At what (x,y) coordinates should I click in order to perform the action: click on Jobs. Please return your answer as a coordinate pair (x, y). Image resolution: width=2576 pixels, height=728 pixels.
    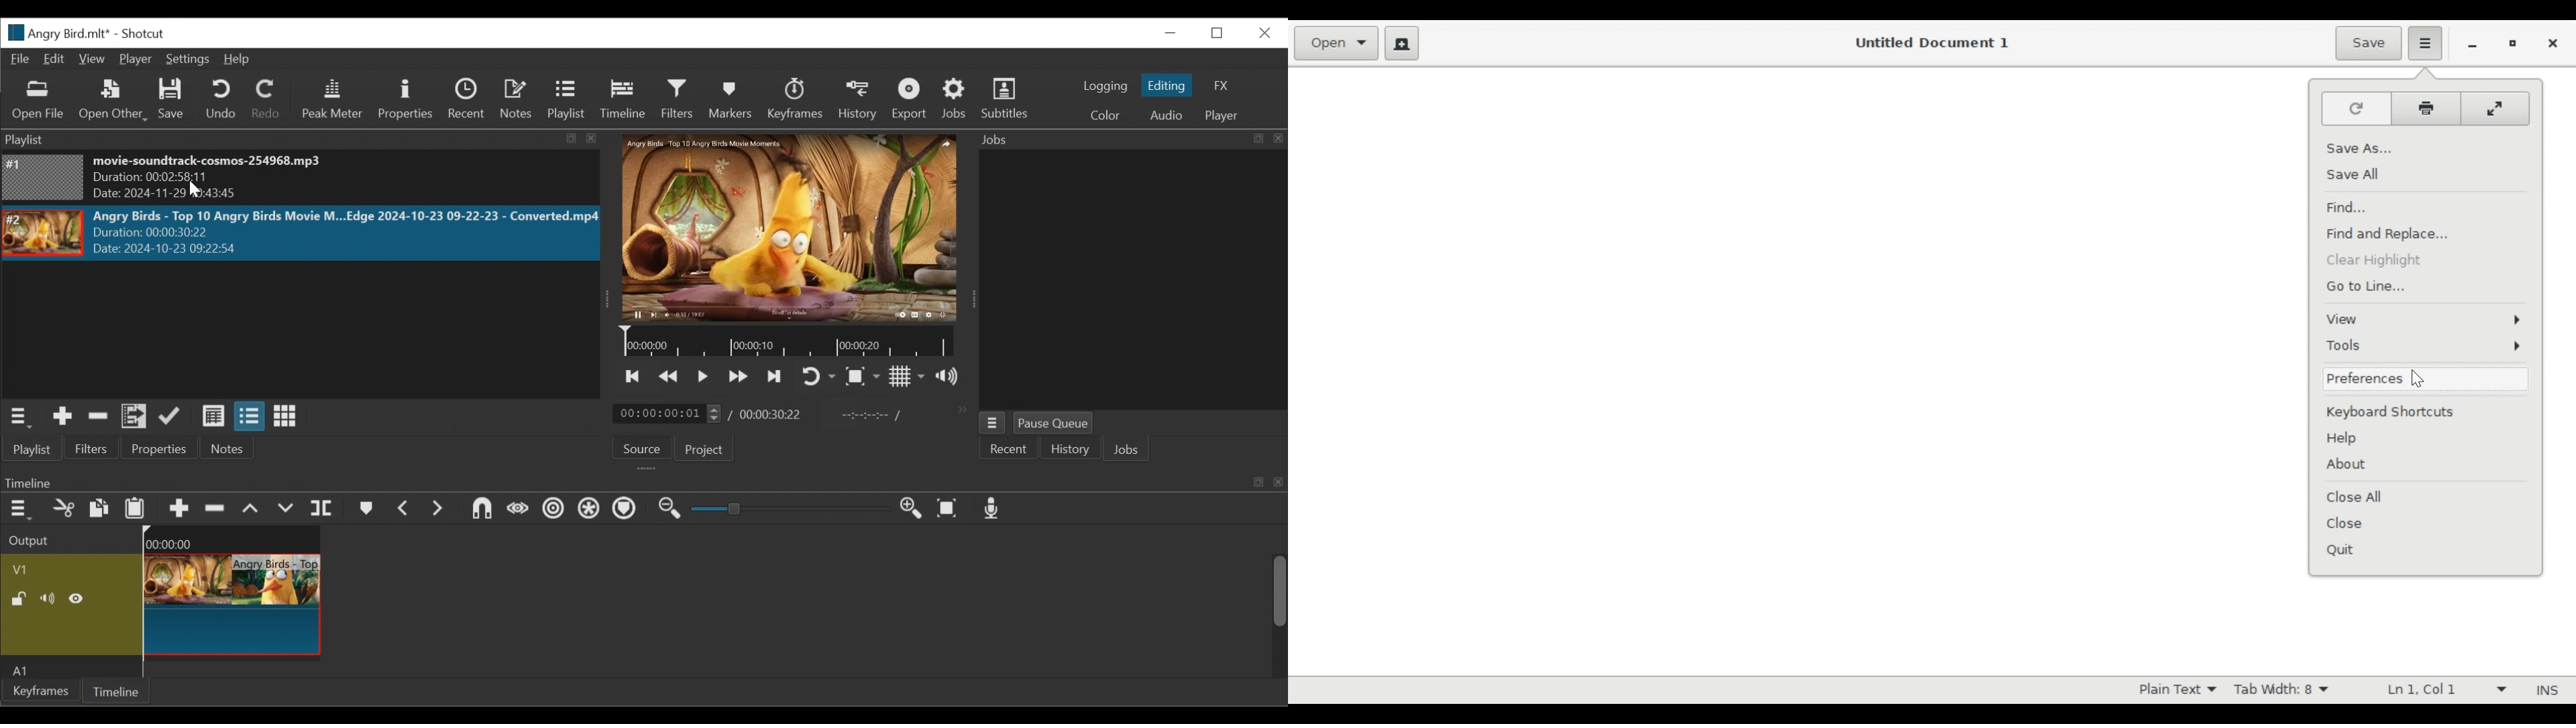
    Looking at the image, I should click on (1128, 449).